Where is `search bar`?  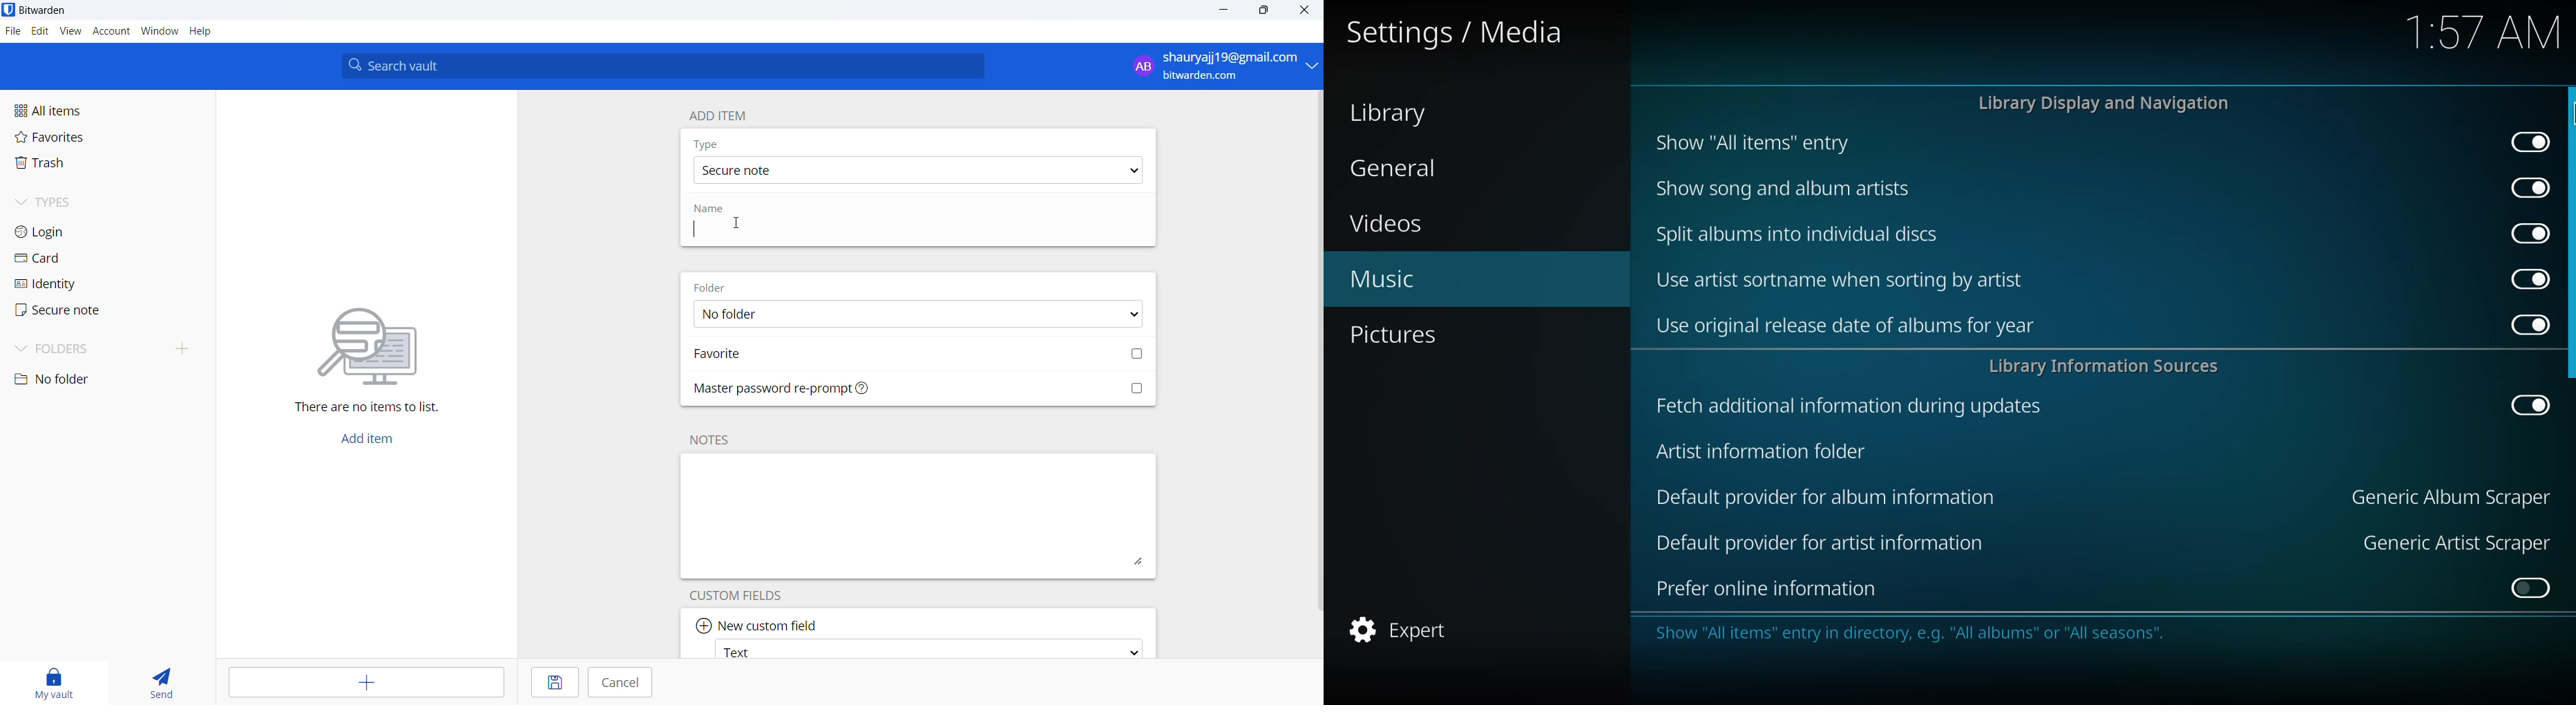
search bar is located at coordinates (662, 66).